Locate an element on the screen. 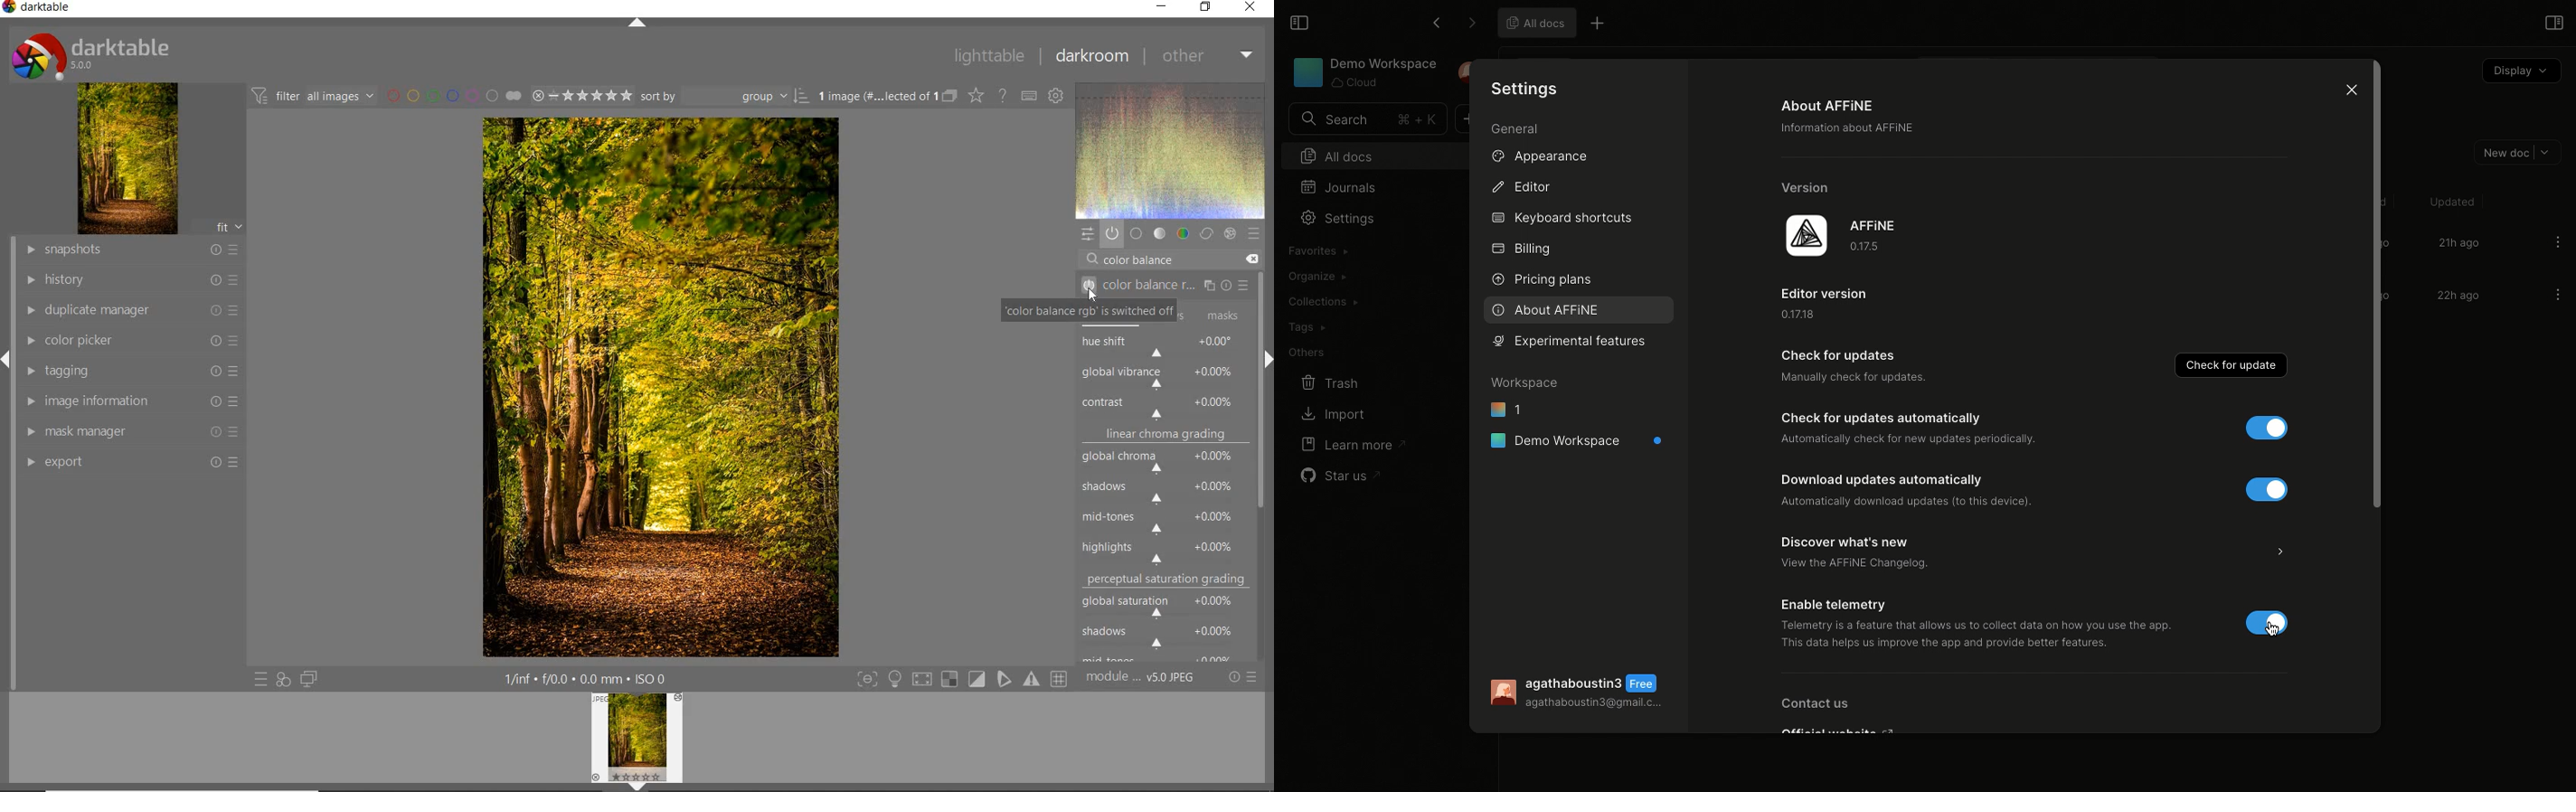 This screenshot has width=2576, height=812. correct is located at coordinates (1206, 234).